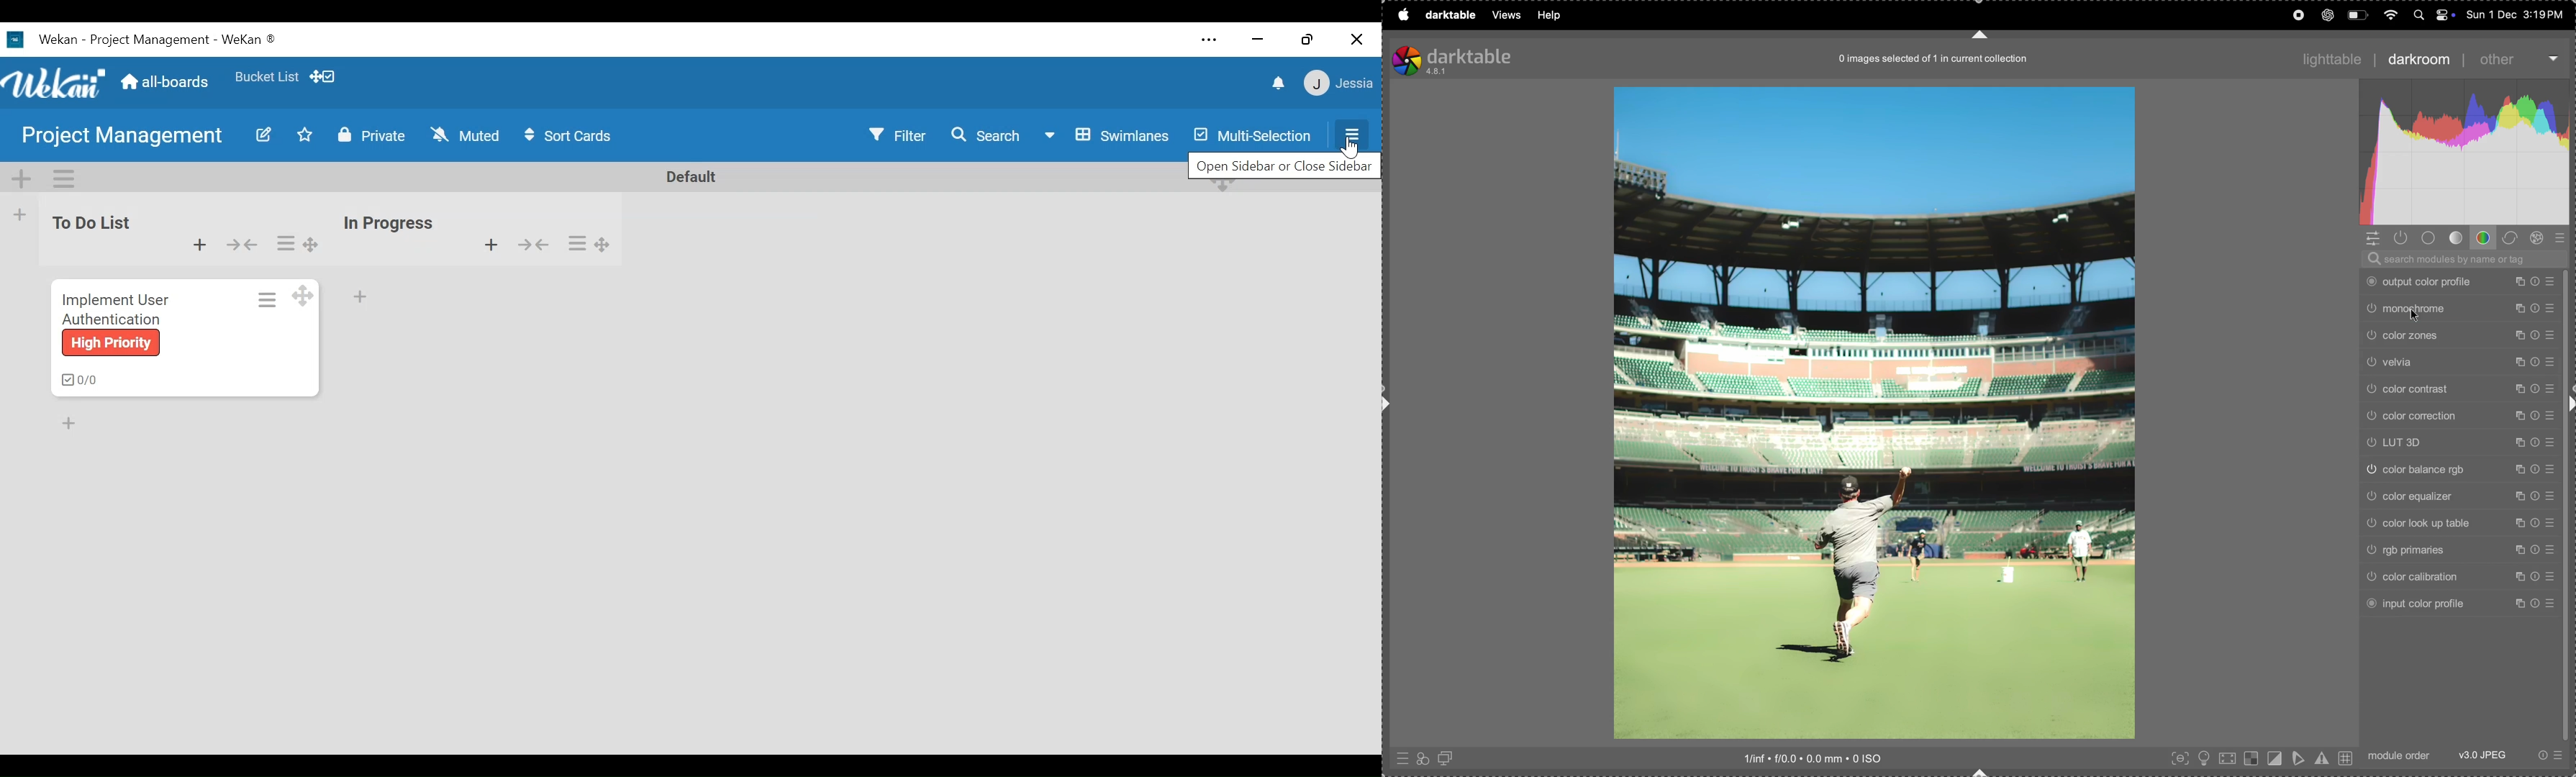 This screenshot has height=784, width=2576. Describe the element at coordinates (2563, 238) in the screenshot. I see `presets` at that location.